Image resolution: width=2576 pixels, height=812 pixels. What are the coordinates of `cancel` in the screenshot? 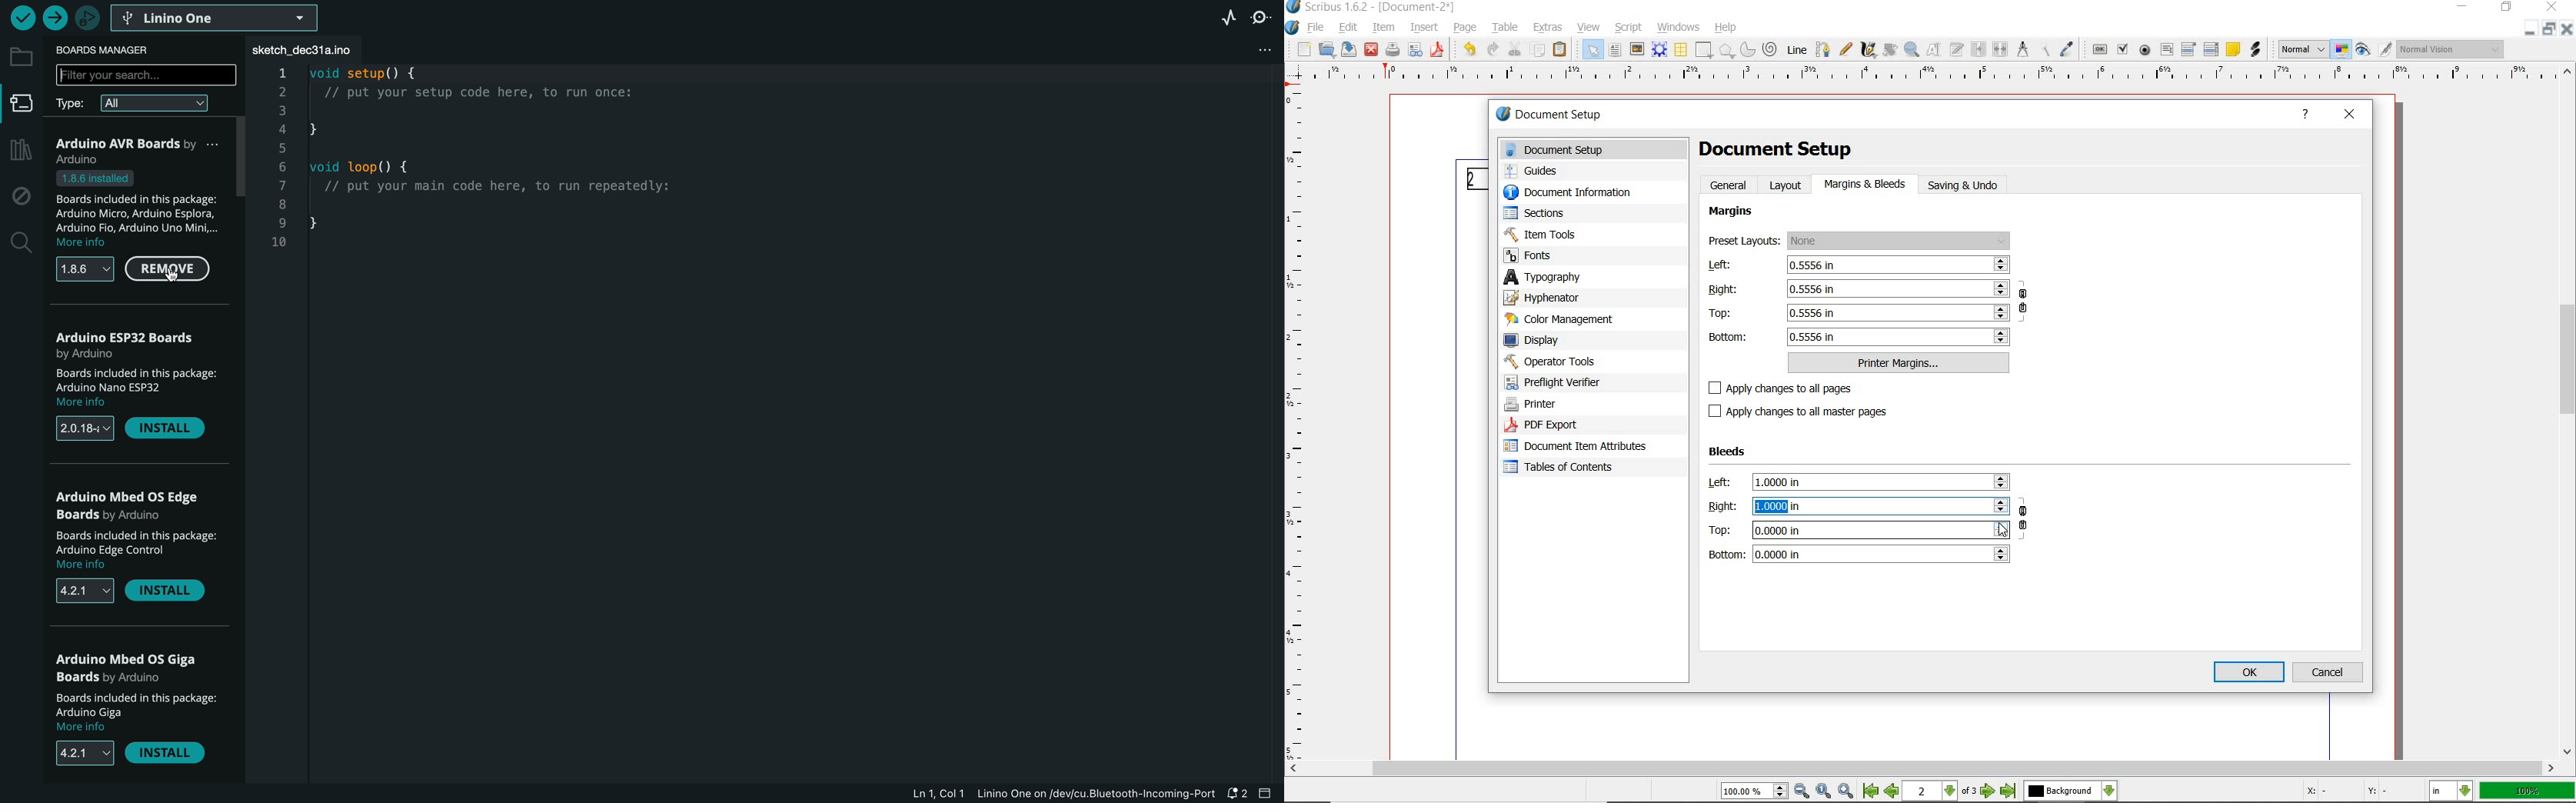 It's located at (2330, 671).